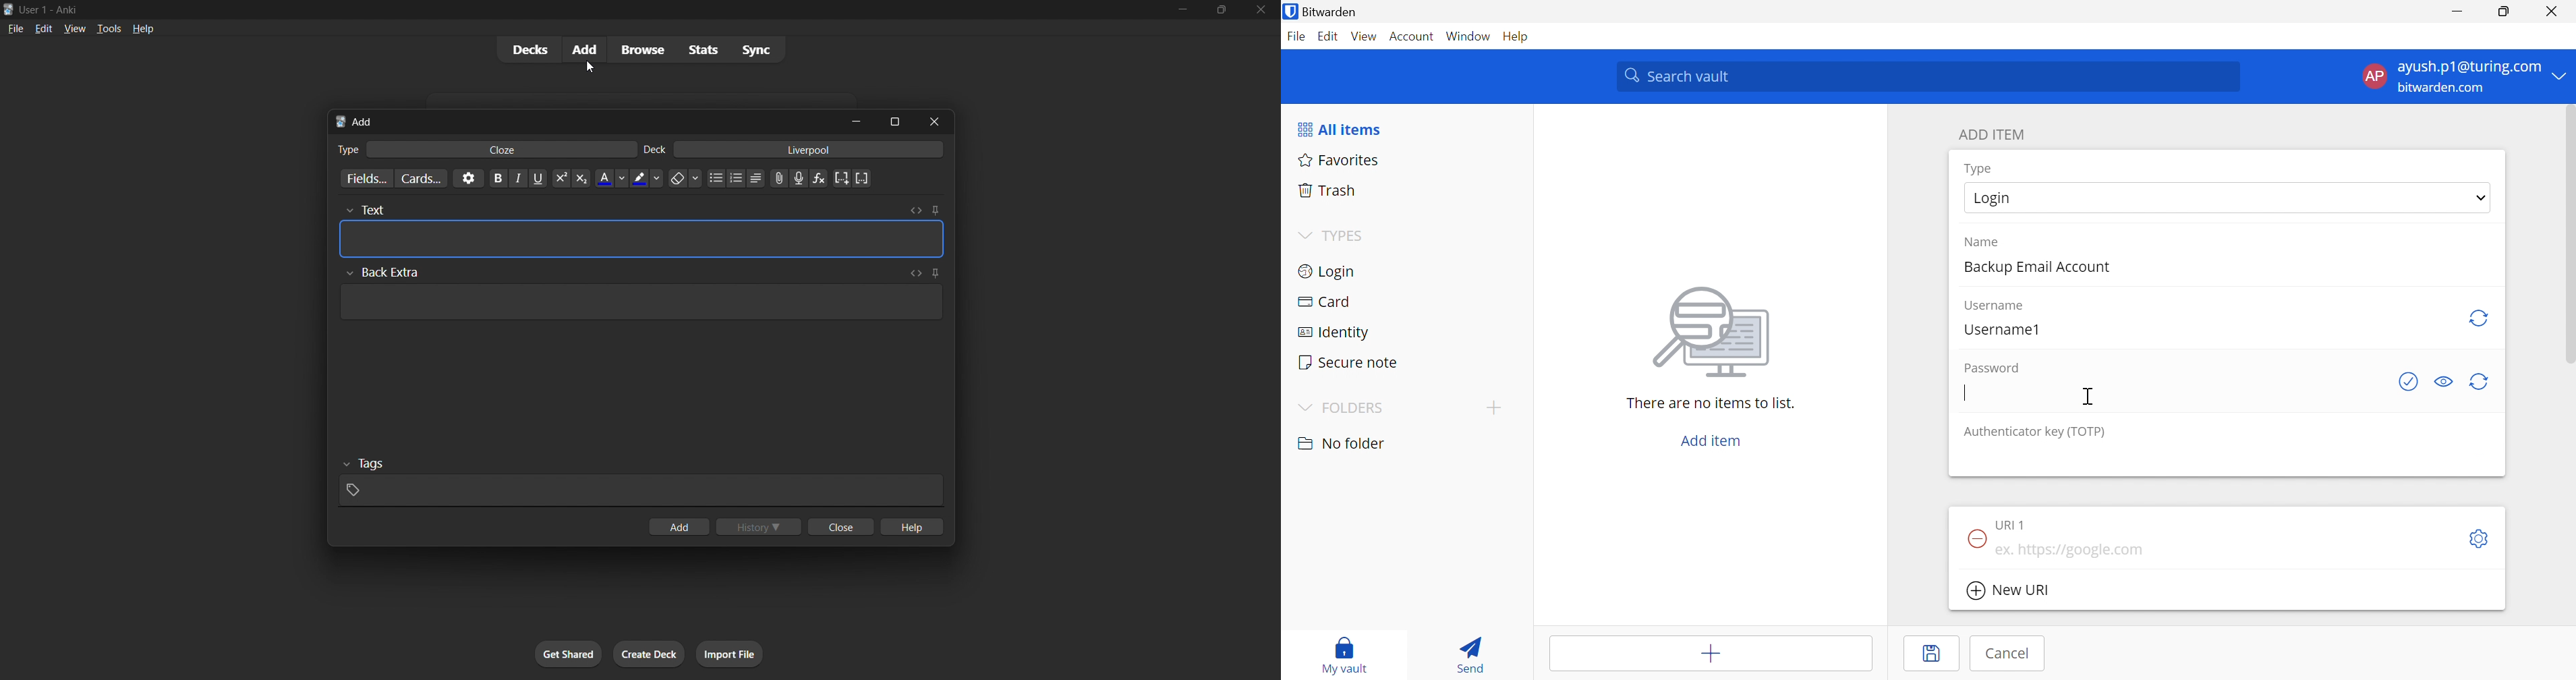  What do you see at coordinates (146, 31) in the screenshot?
I see `help` at bounding box center [146, 31].